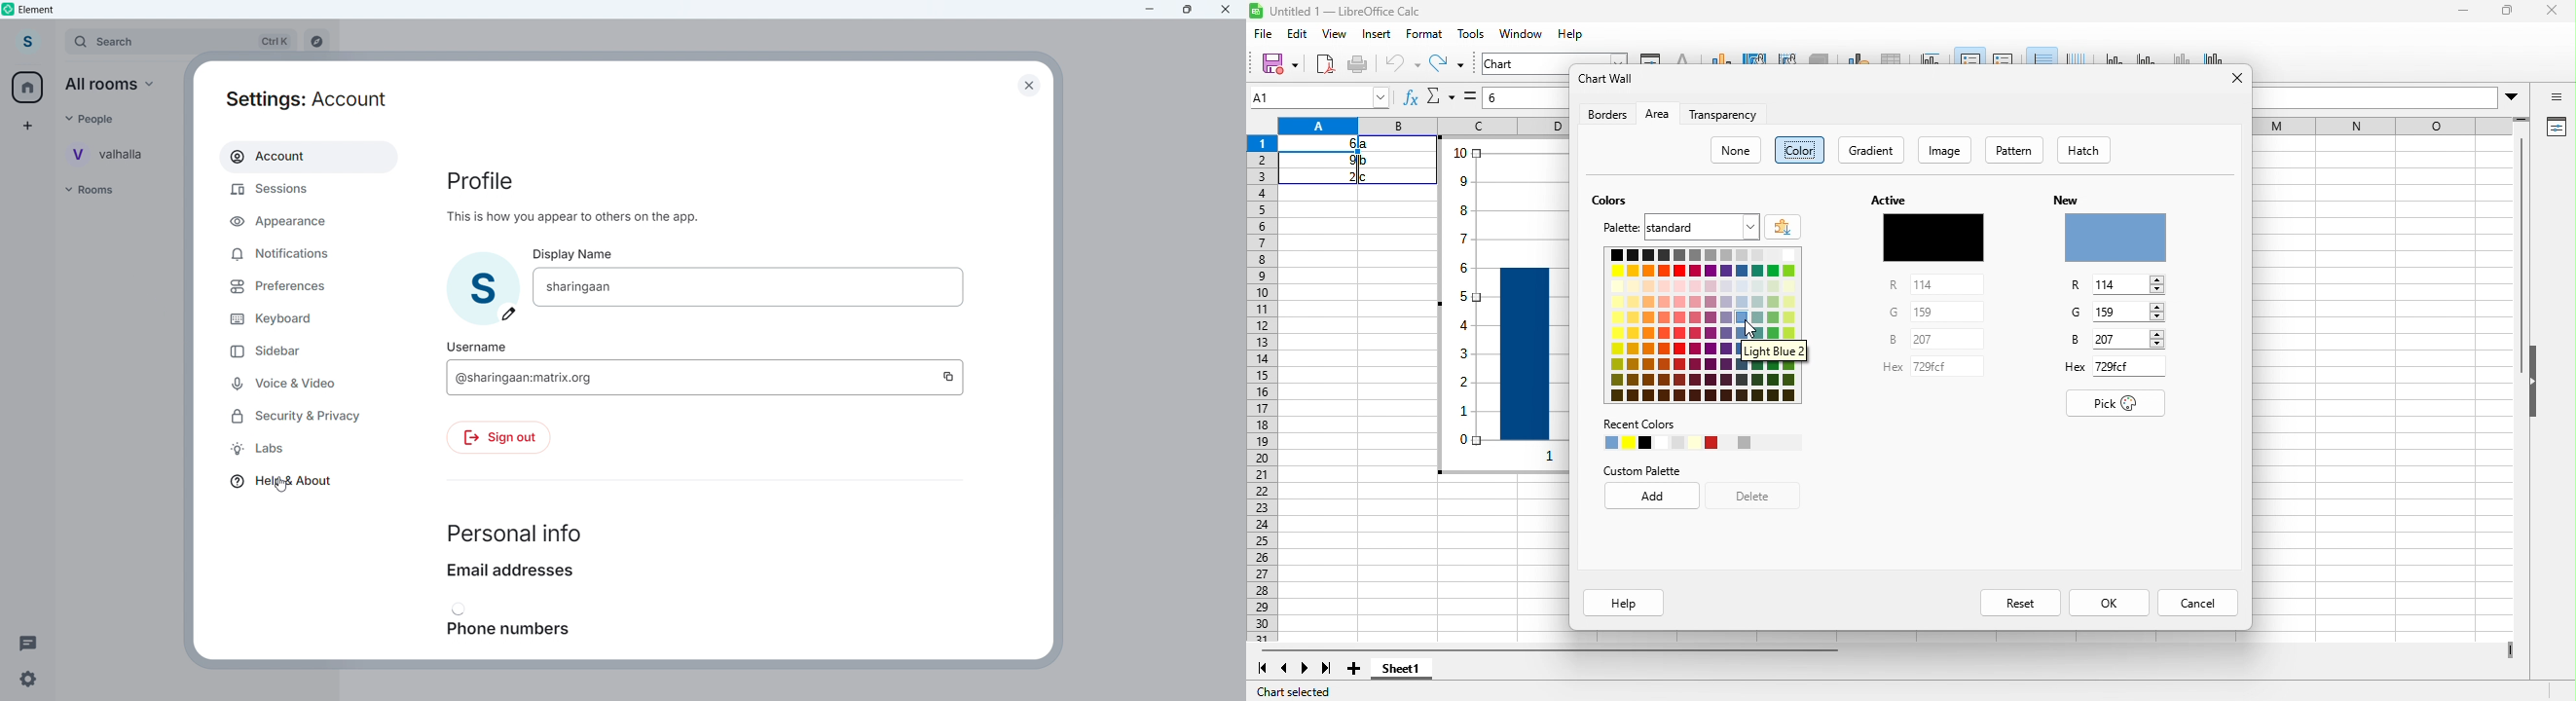  Describe the element at coordinates (1803, 151) in the screenshot. I see `color` at that location.